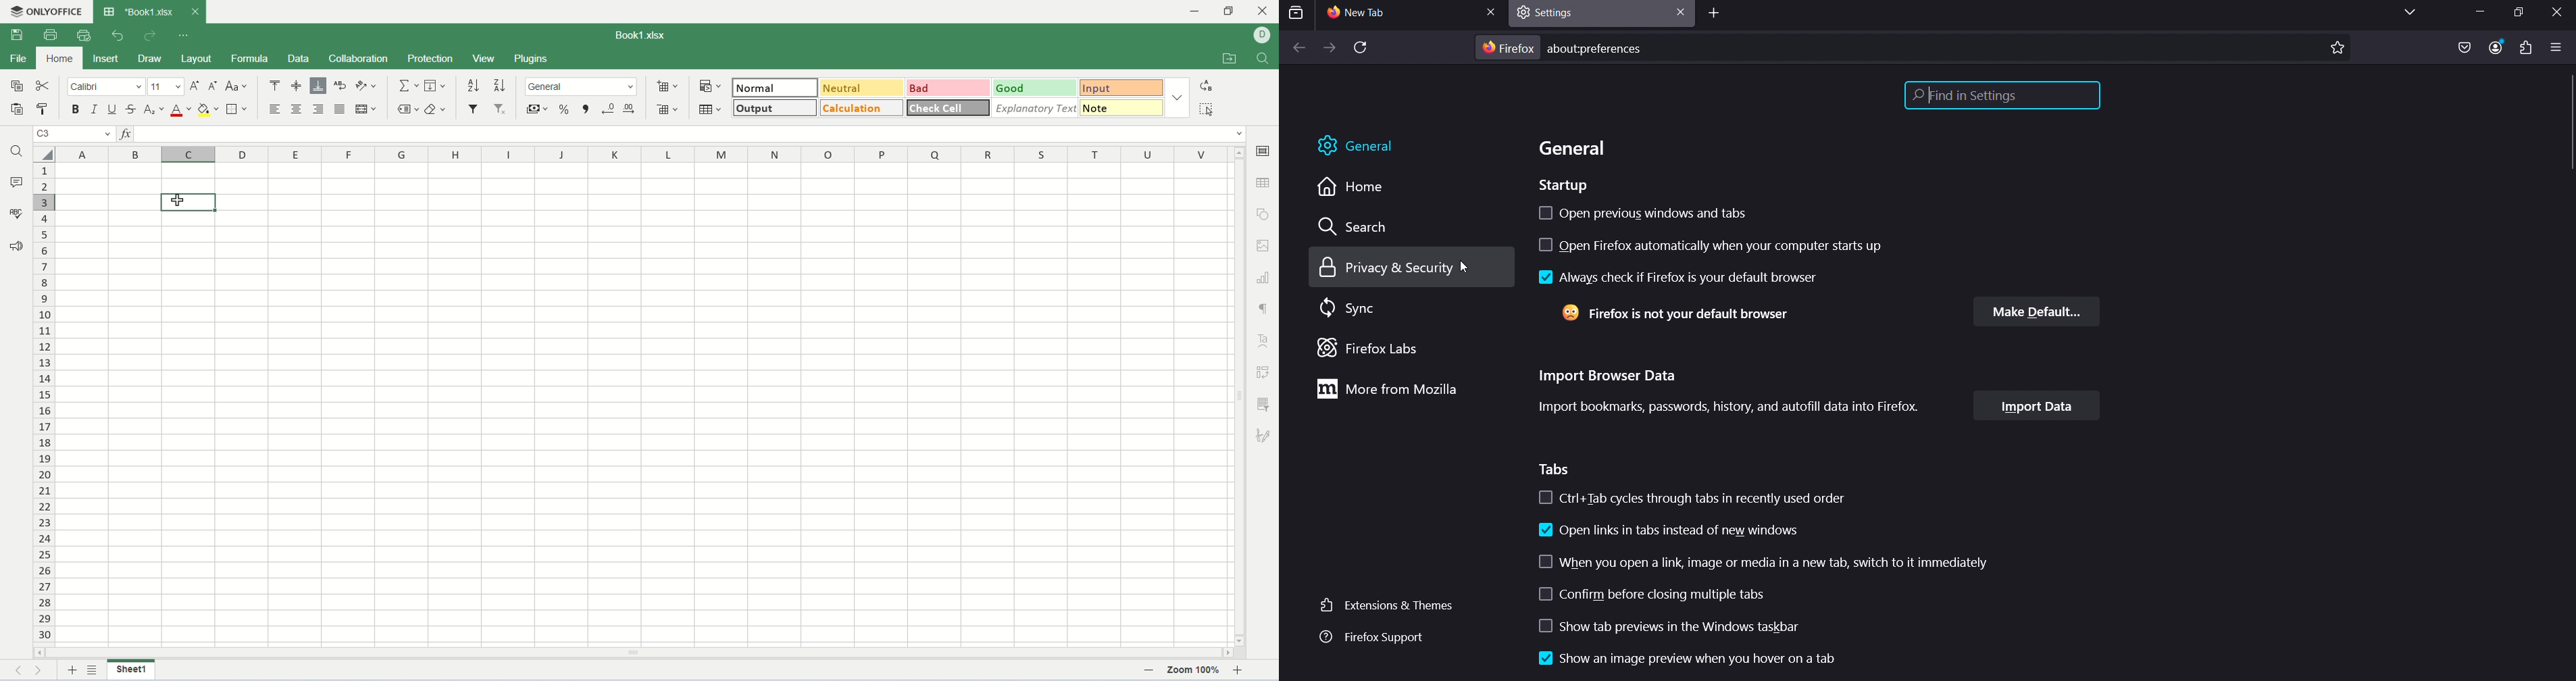  What do you see at coordinates (1491, 11) in the screenshot?
I see `close` at bounding box center [1491, 11].